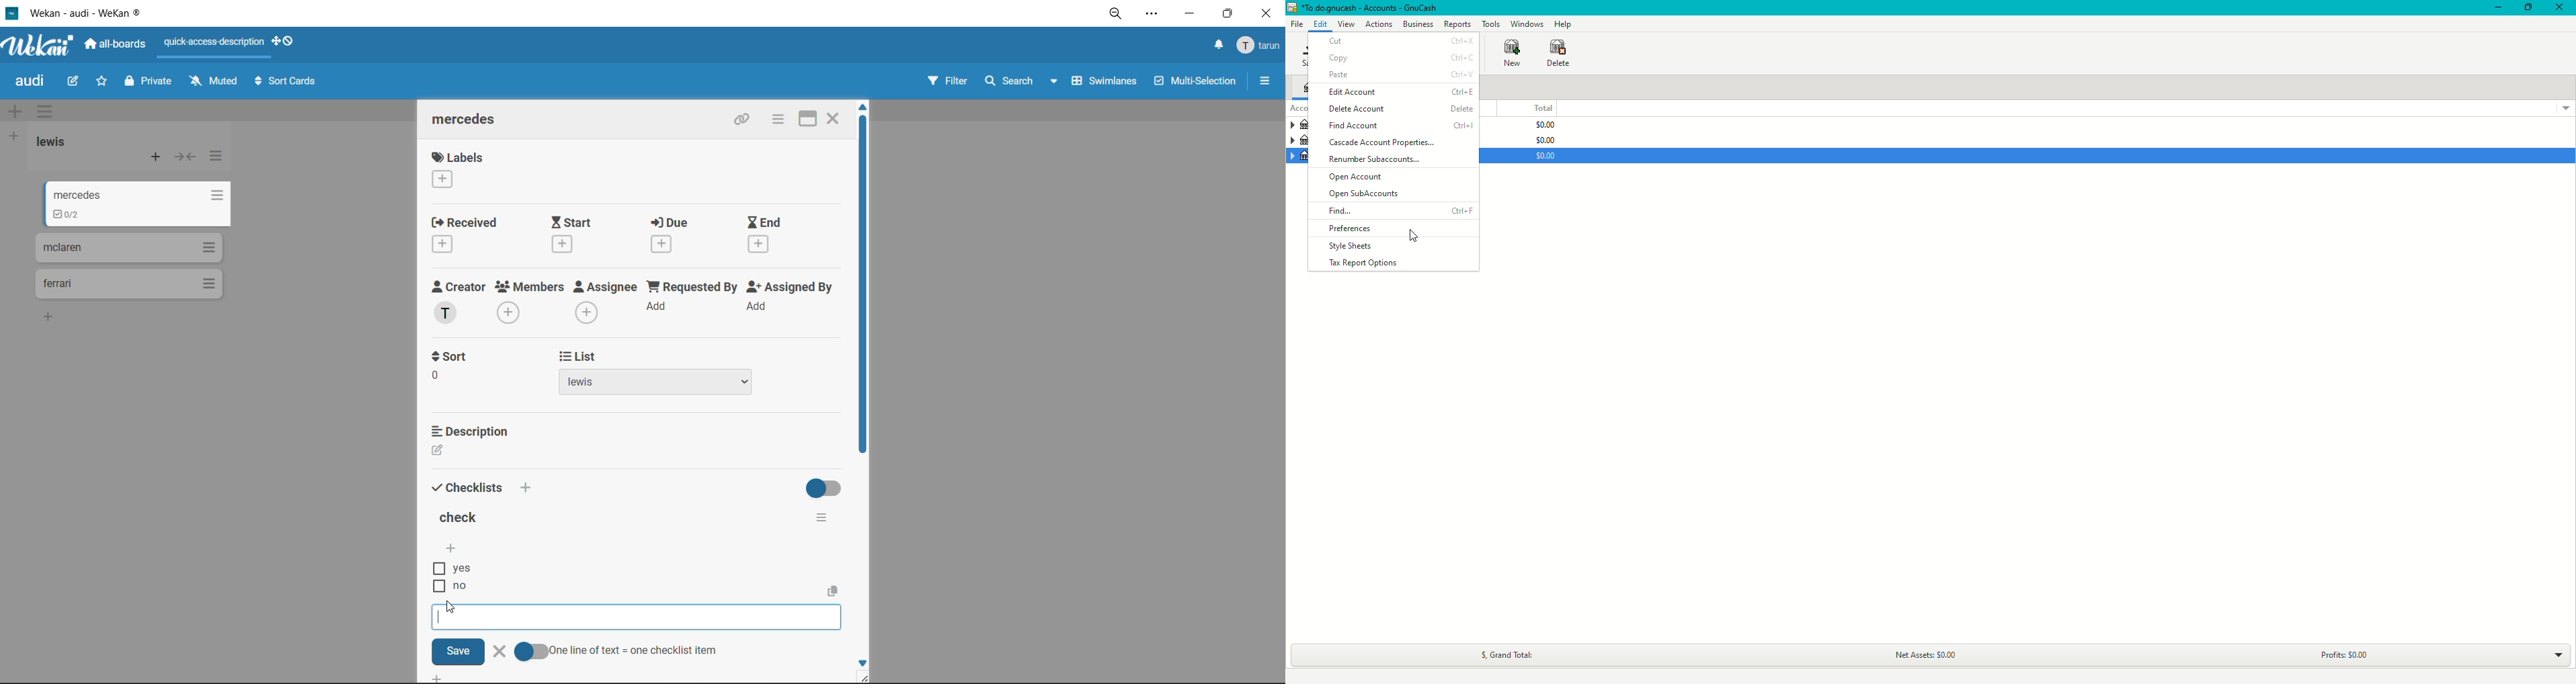  I want to click on hide completed checklists, so click(827, 487).